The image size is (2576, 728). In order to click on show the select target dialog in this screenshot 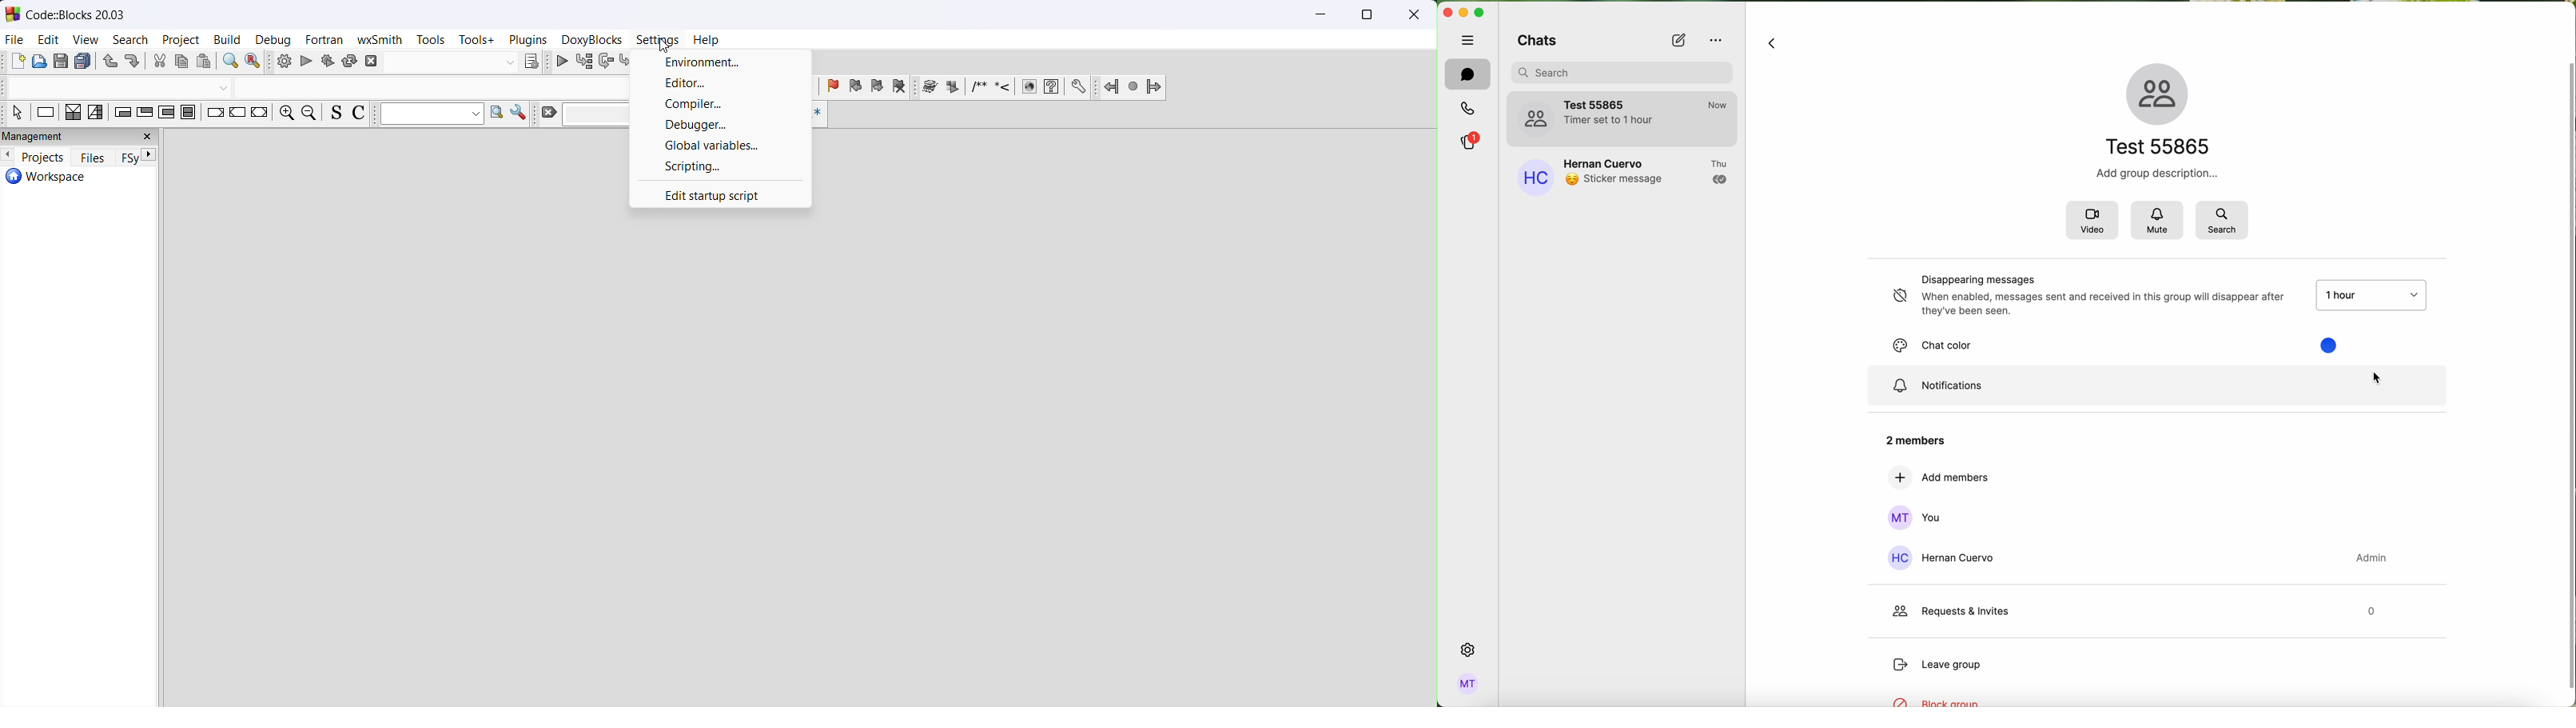, I will do `click(531, 62)`.